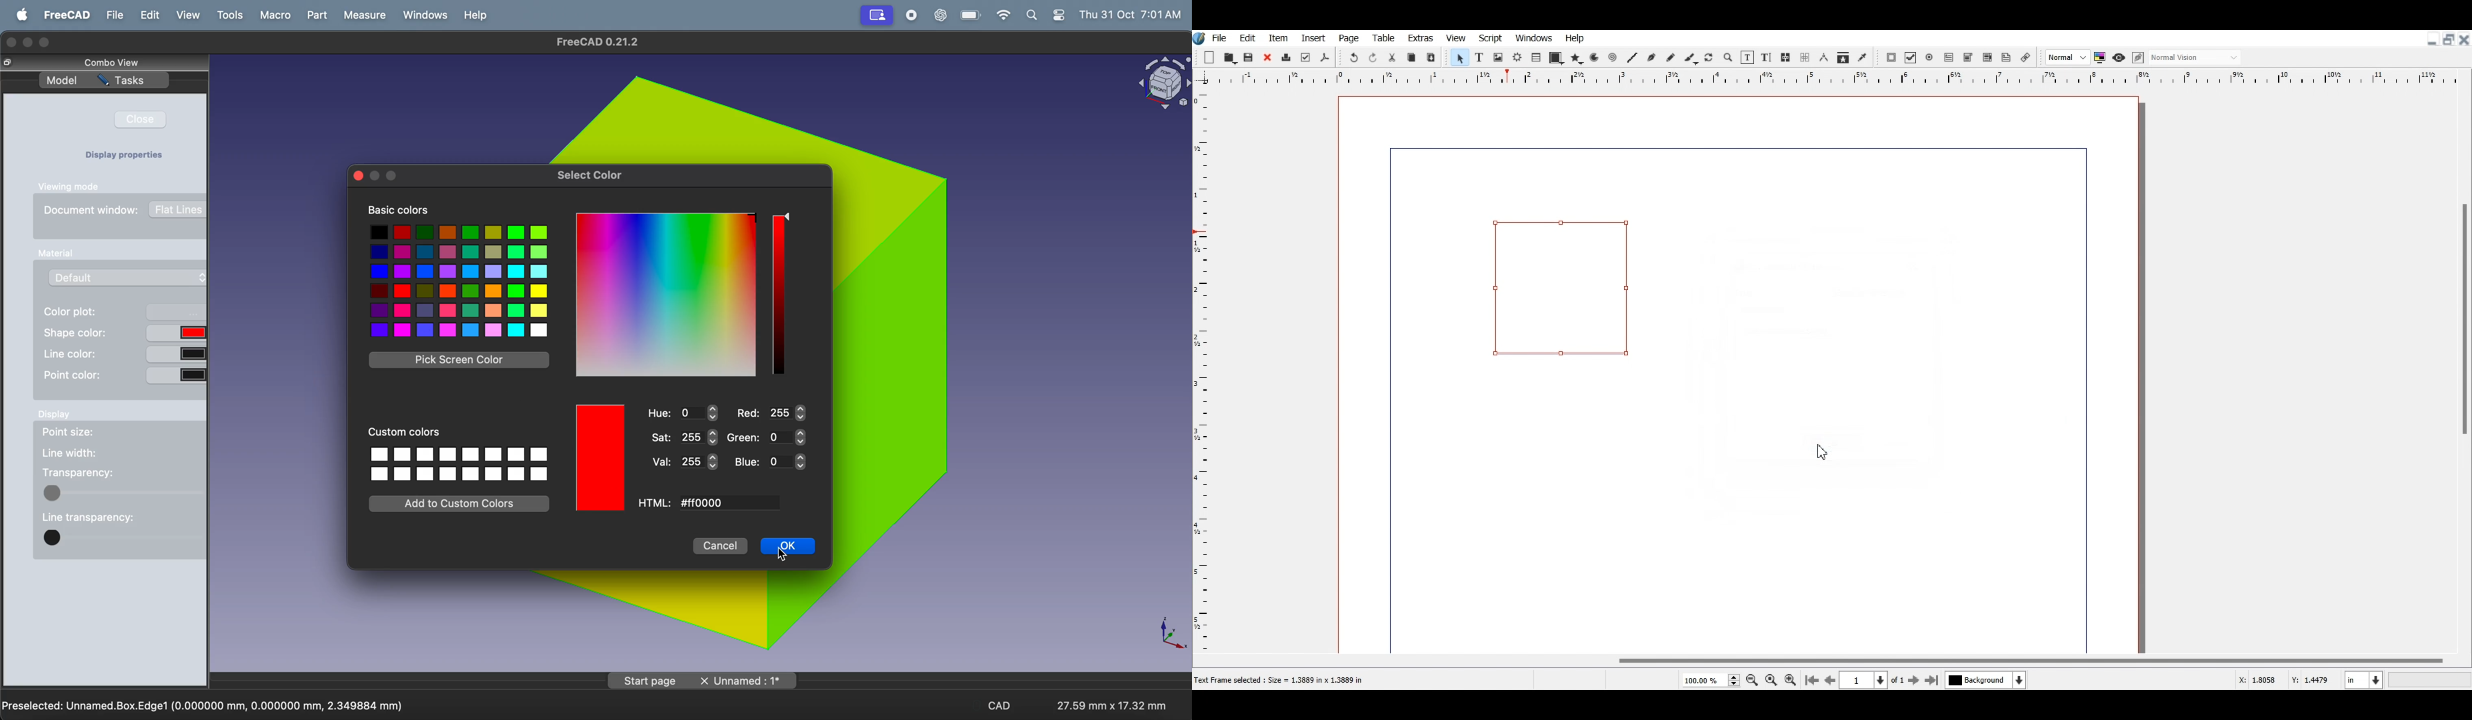 The height and width of the screenshot is (728, 2492). I want to click on line transparency, so click(87, 515).